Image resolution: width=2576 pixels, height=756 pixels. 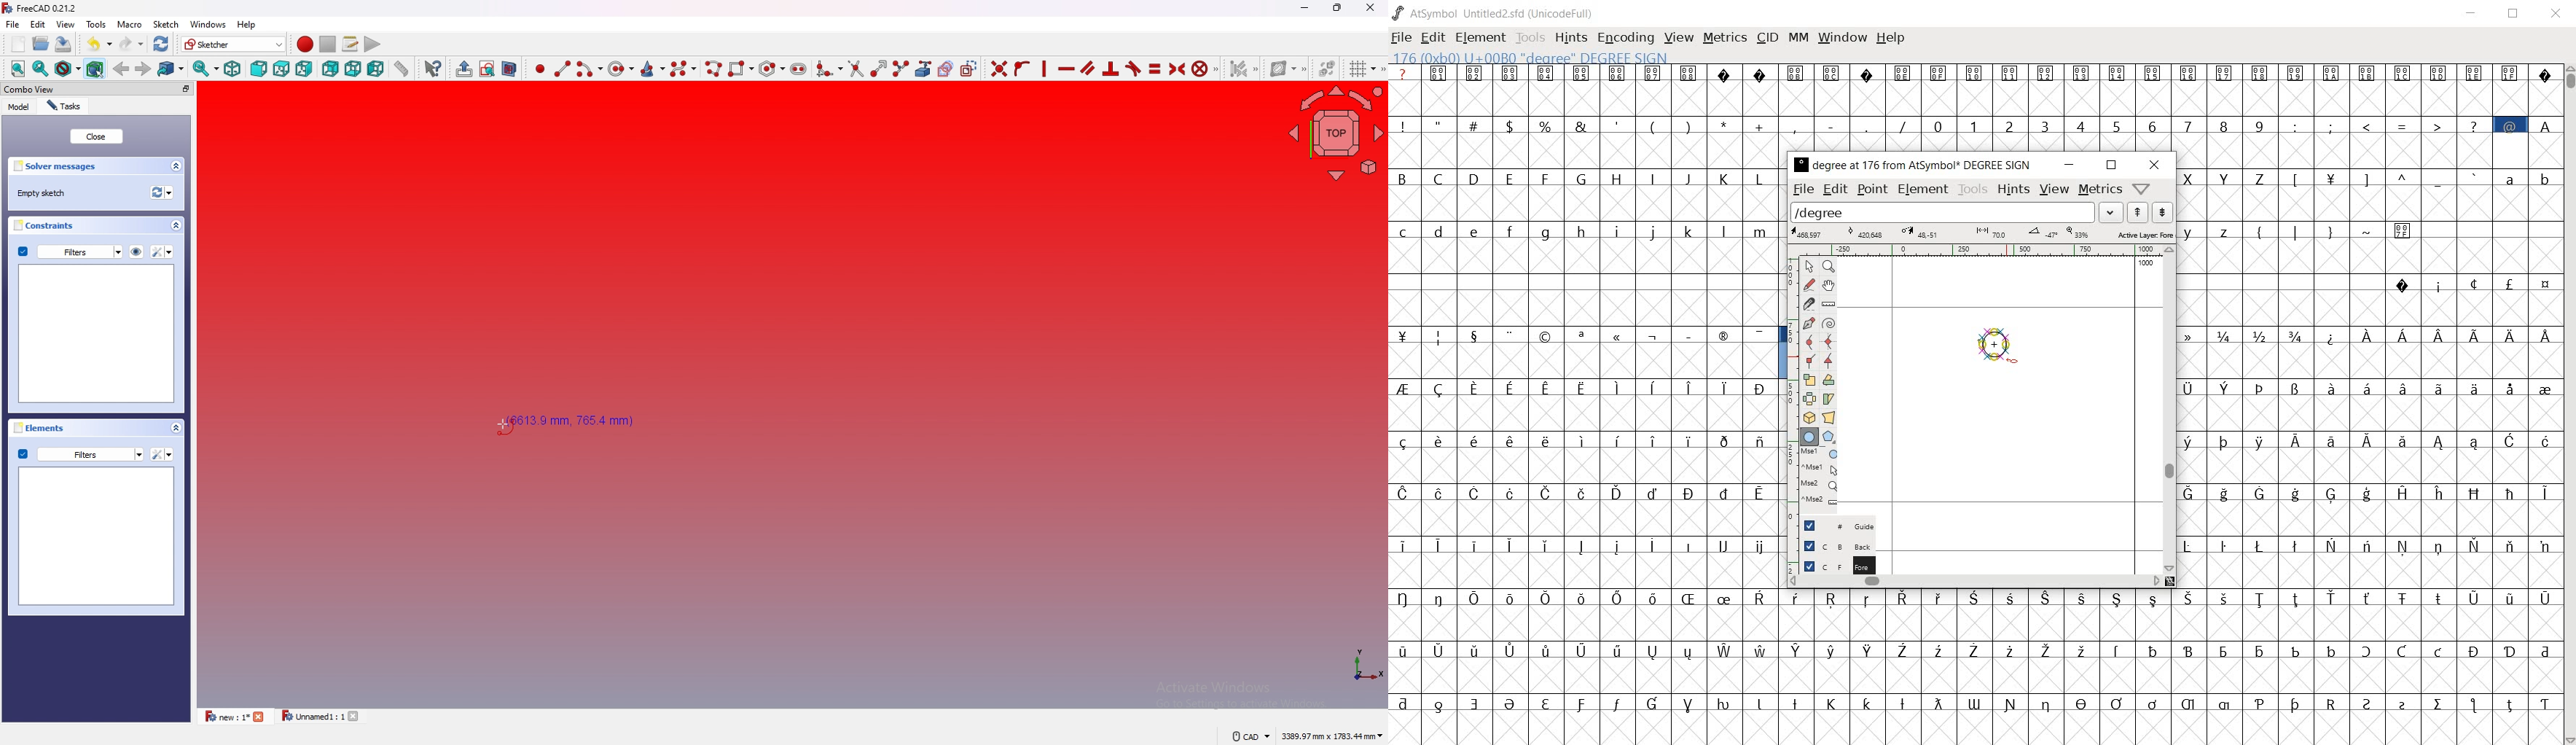 I want to click on create circle, so click(x=620, y=69).